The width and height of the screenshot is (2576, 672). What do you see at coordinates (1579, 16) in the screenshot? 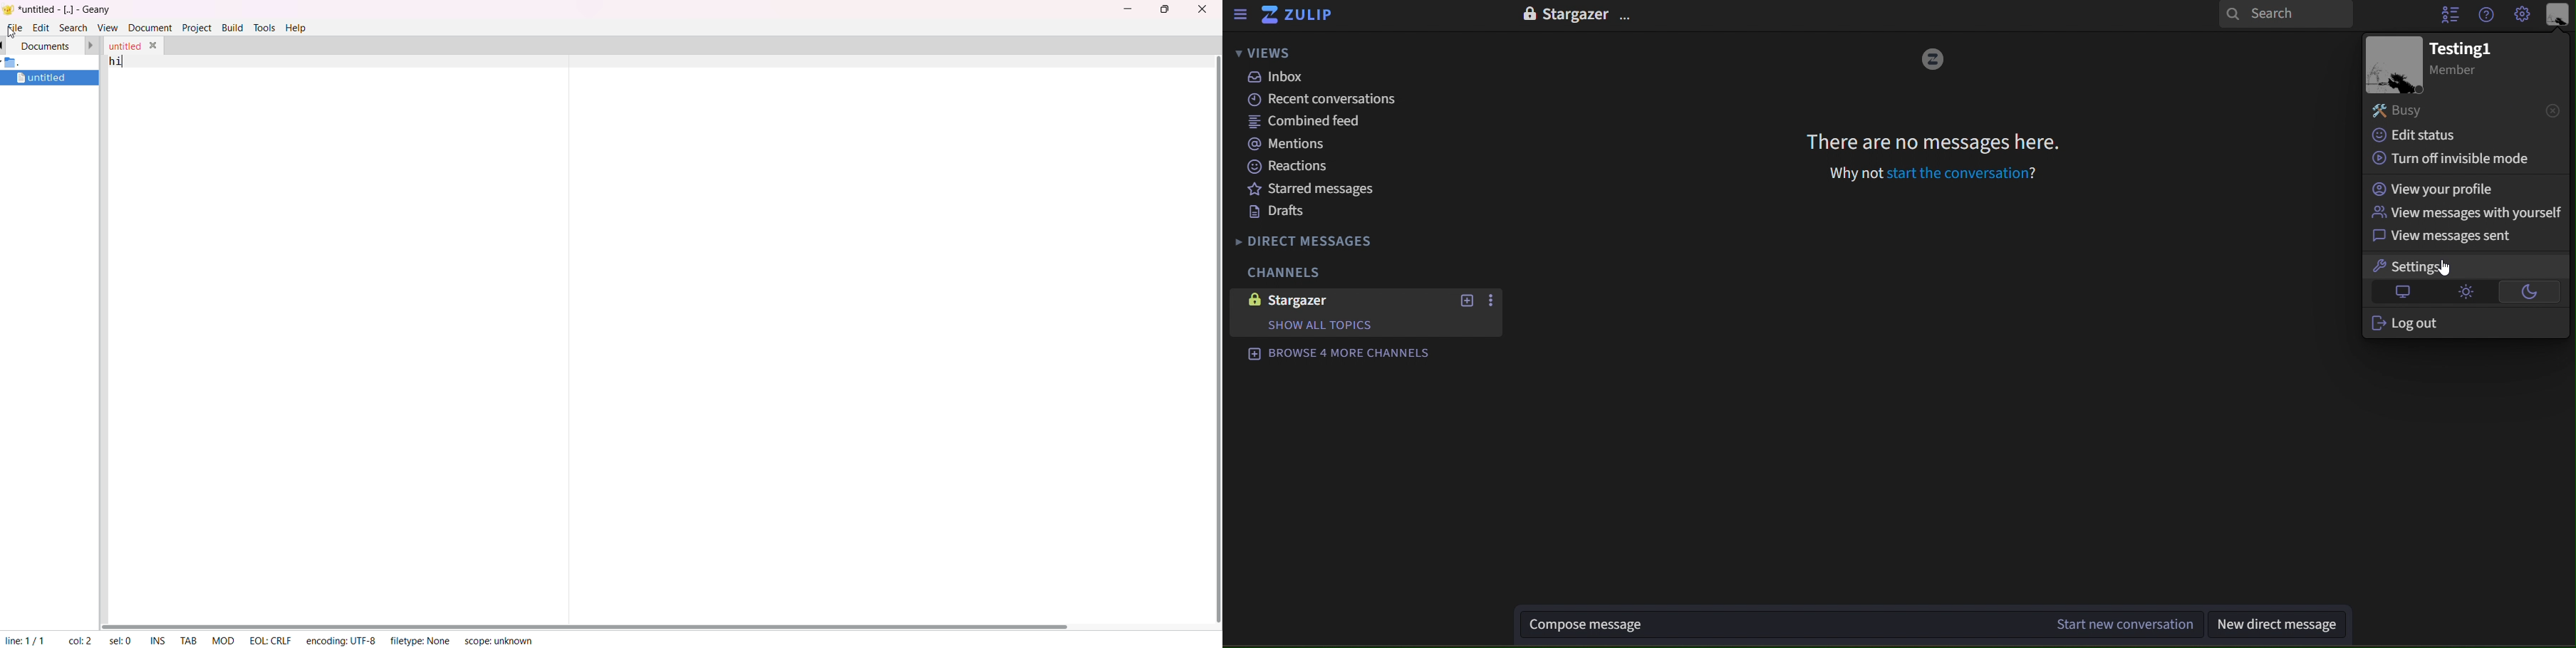
I see `text` at bounding box center [1579, 16].